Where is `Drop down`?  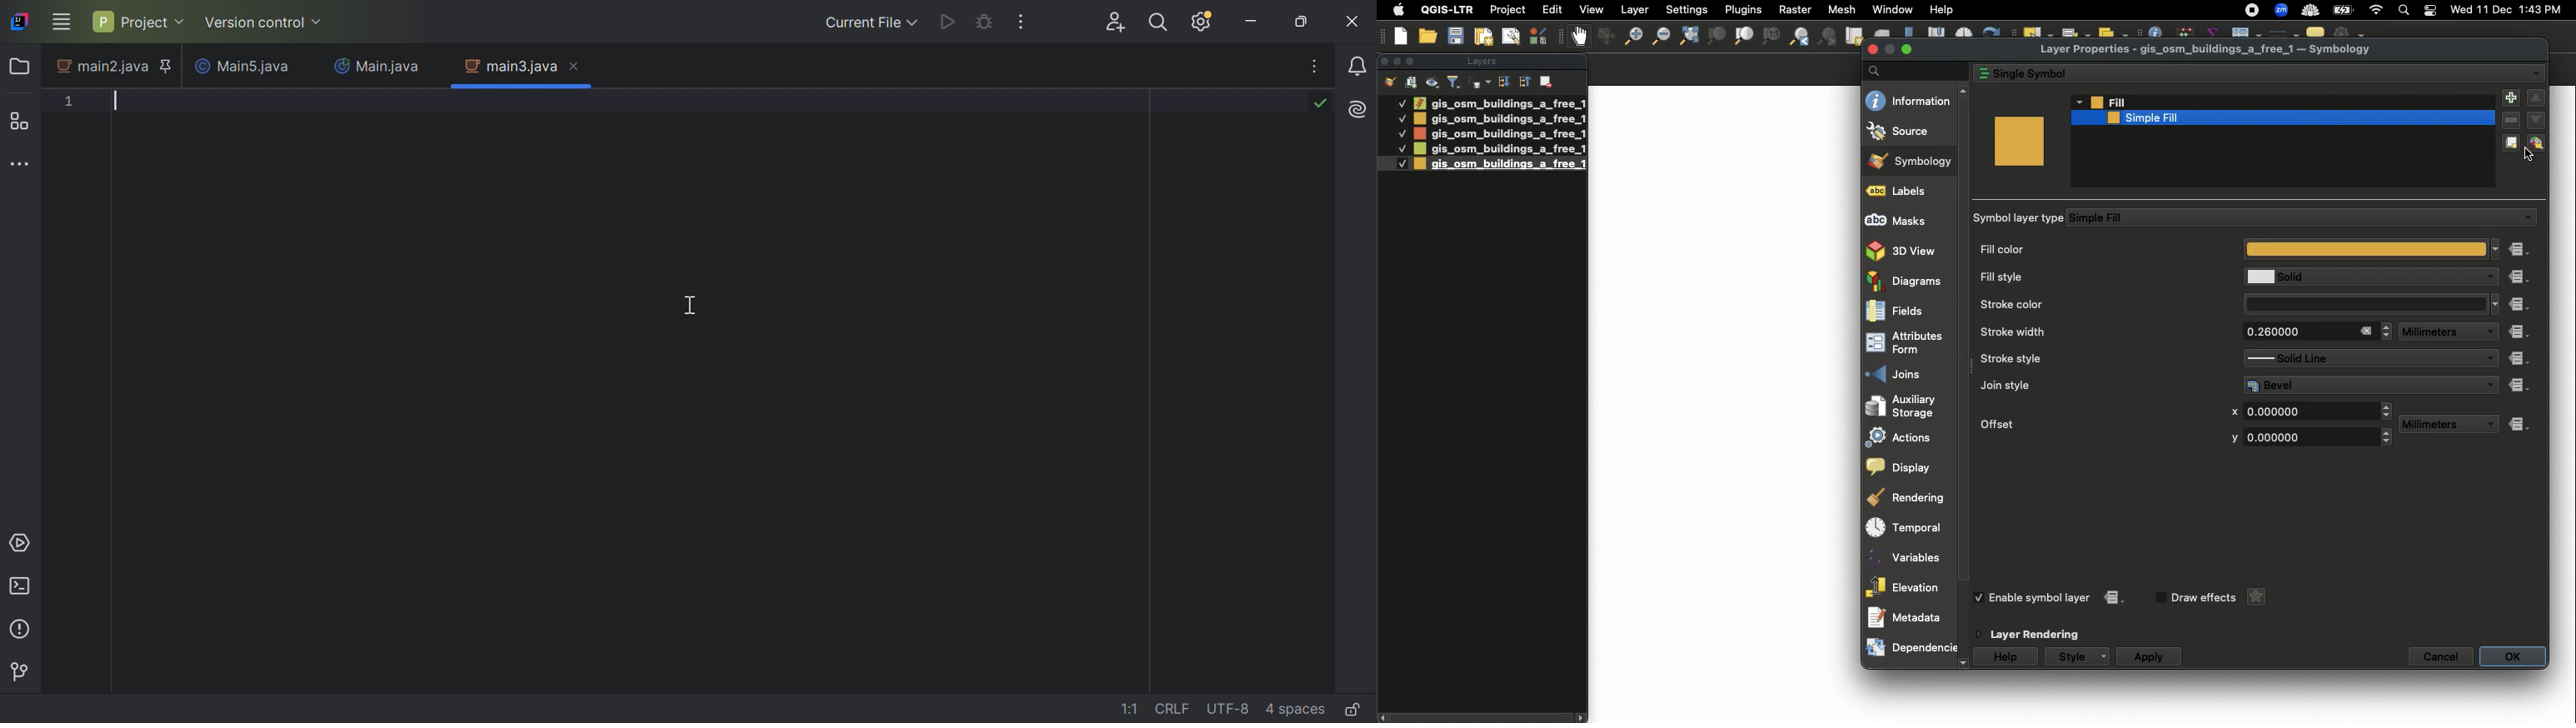
Drop down is located at coordinates (2489, 359).